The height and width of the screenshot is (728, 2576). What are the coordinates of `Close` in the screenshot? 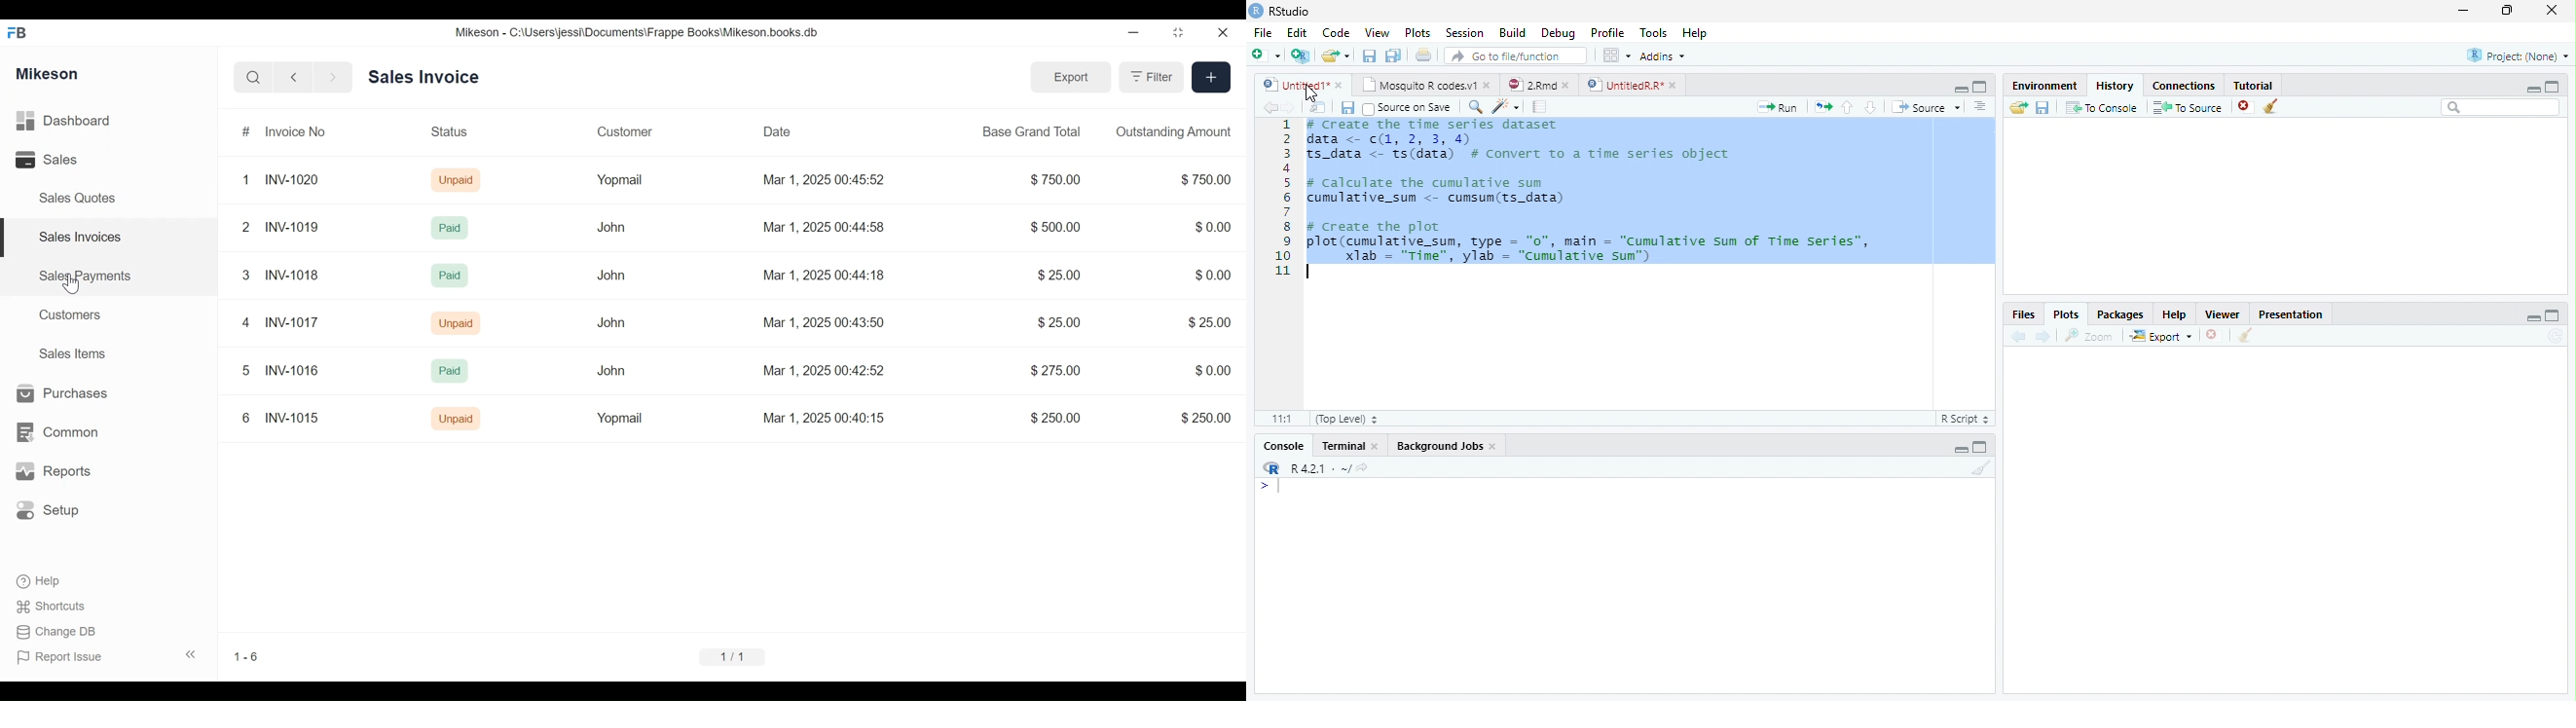 It's located at (2547, 12).